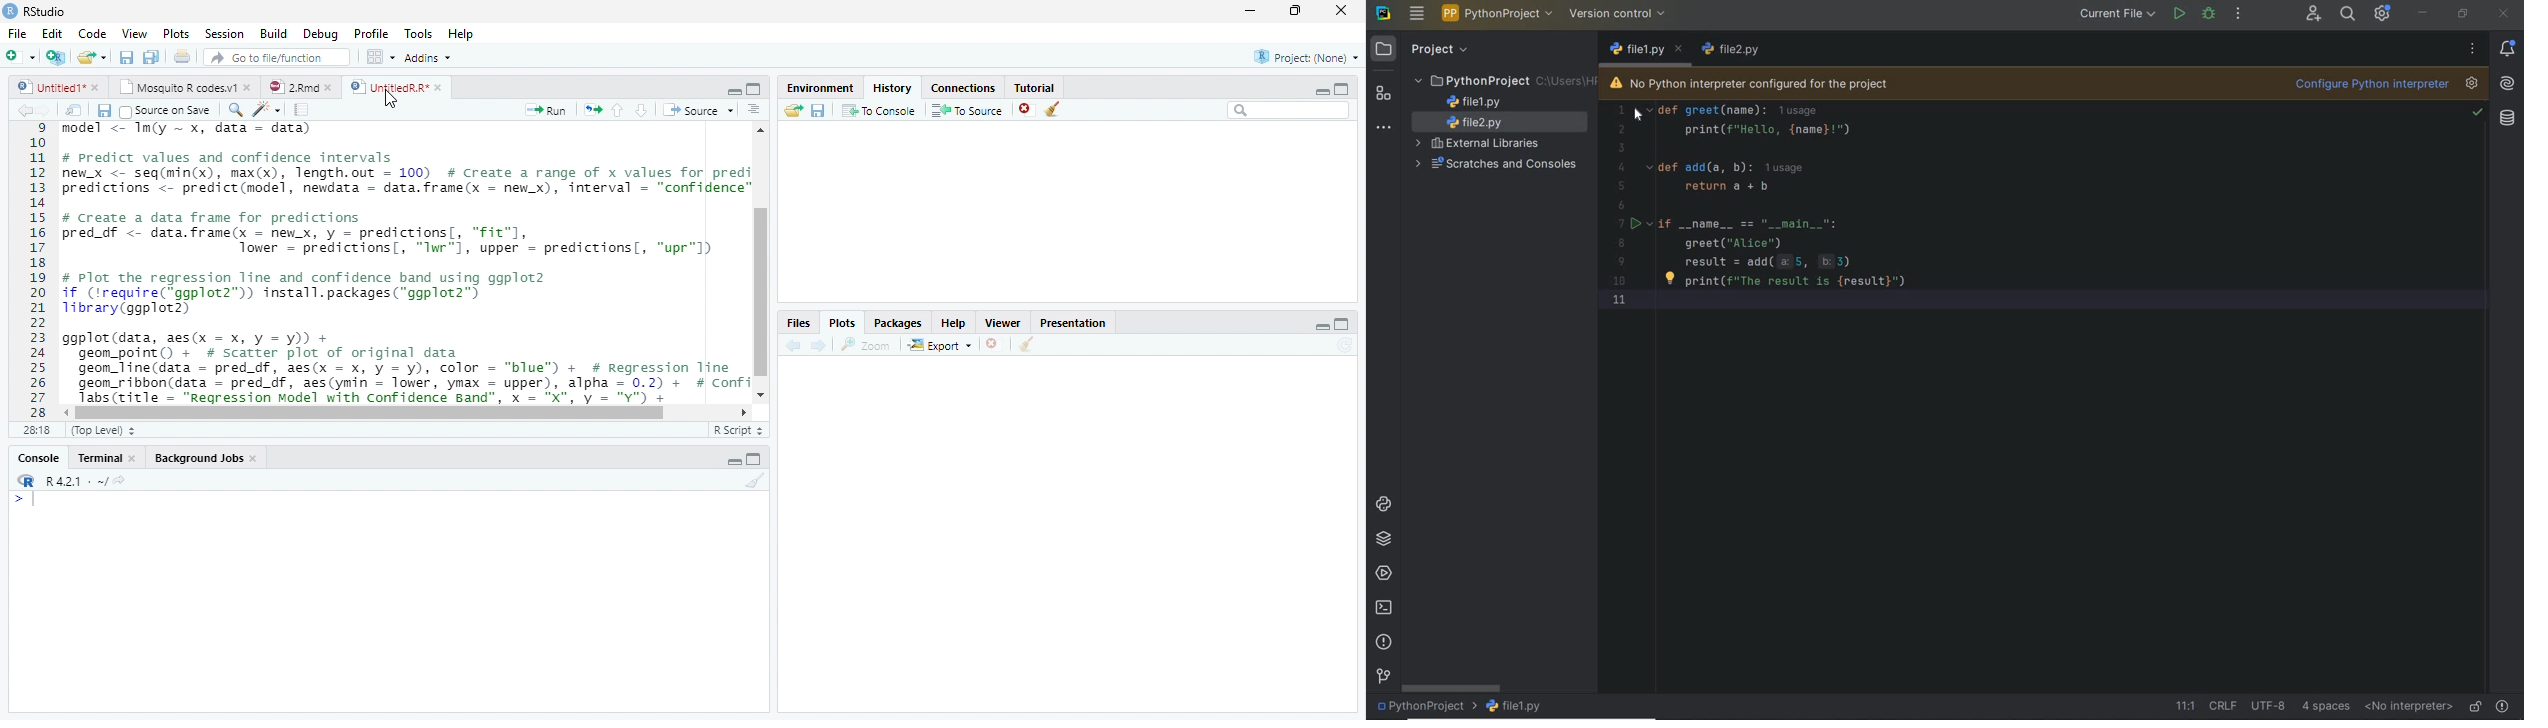 This screenshot has width=2548, height=728. What do you see at coordinates (1252, 10) in the screenshot?
I see `Minimize` at bounding box center [1252, 10].